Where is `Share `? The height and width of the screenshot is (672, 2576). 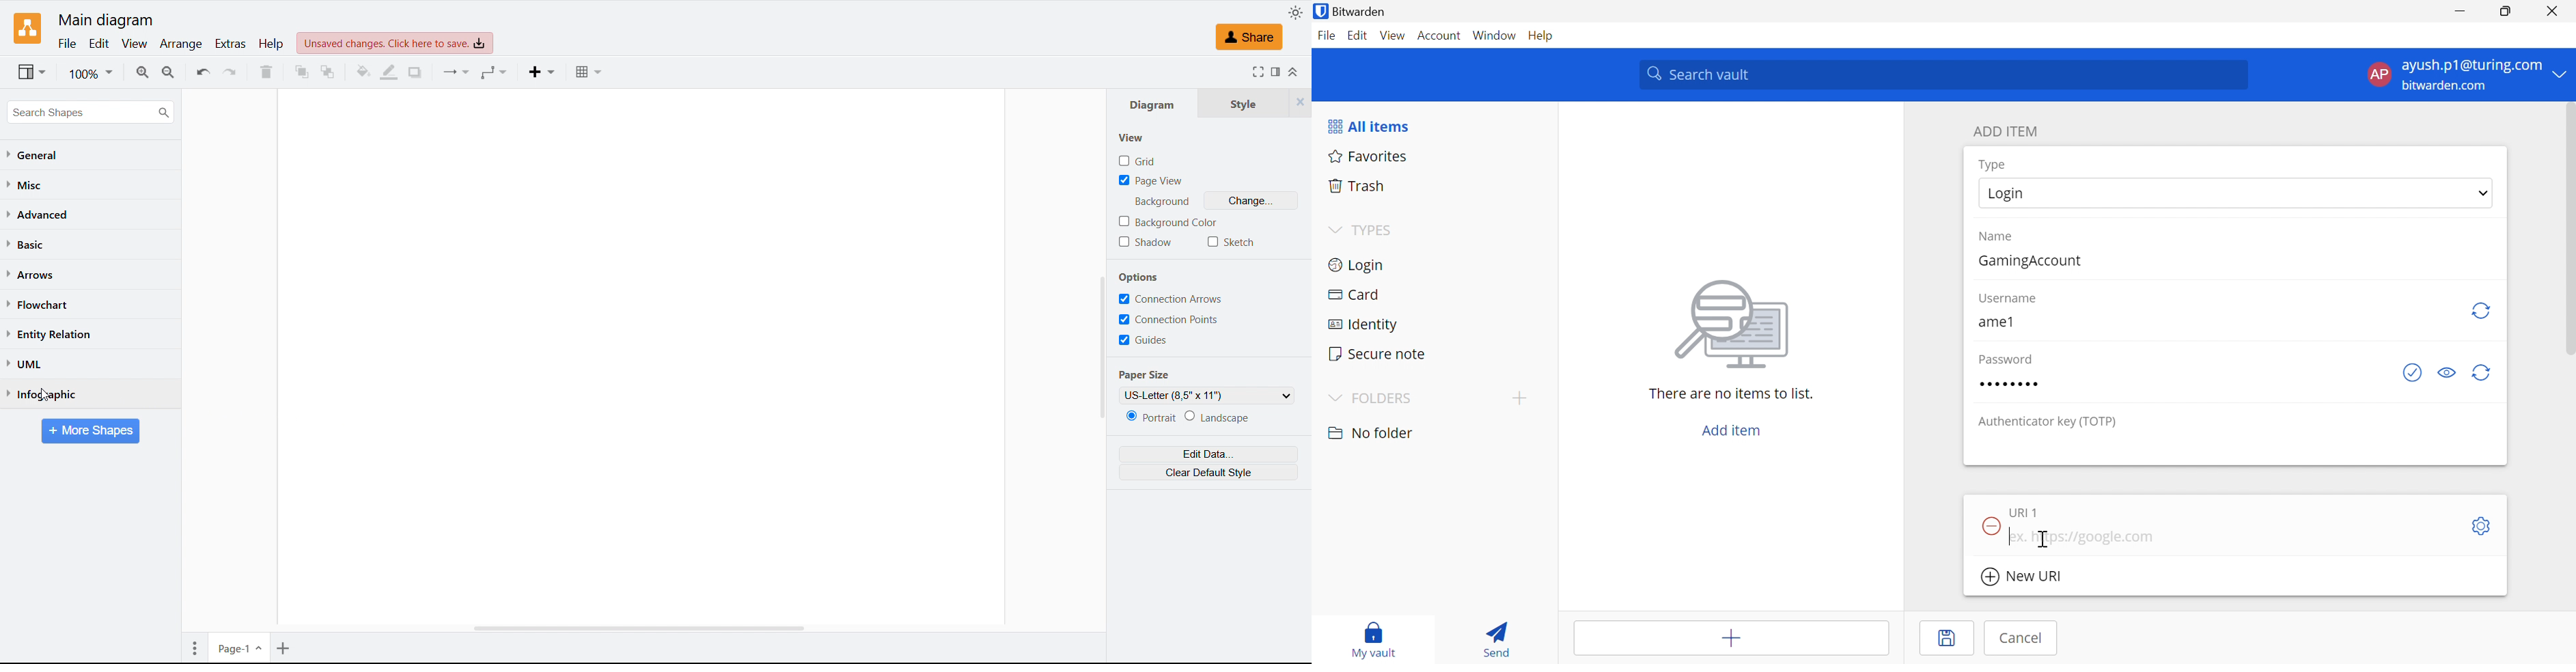 Share  is located at coordinates (1249, 37).